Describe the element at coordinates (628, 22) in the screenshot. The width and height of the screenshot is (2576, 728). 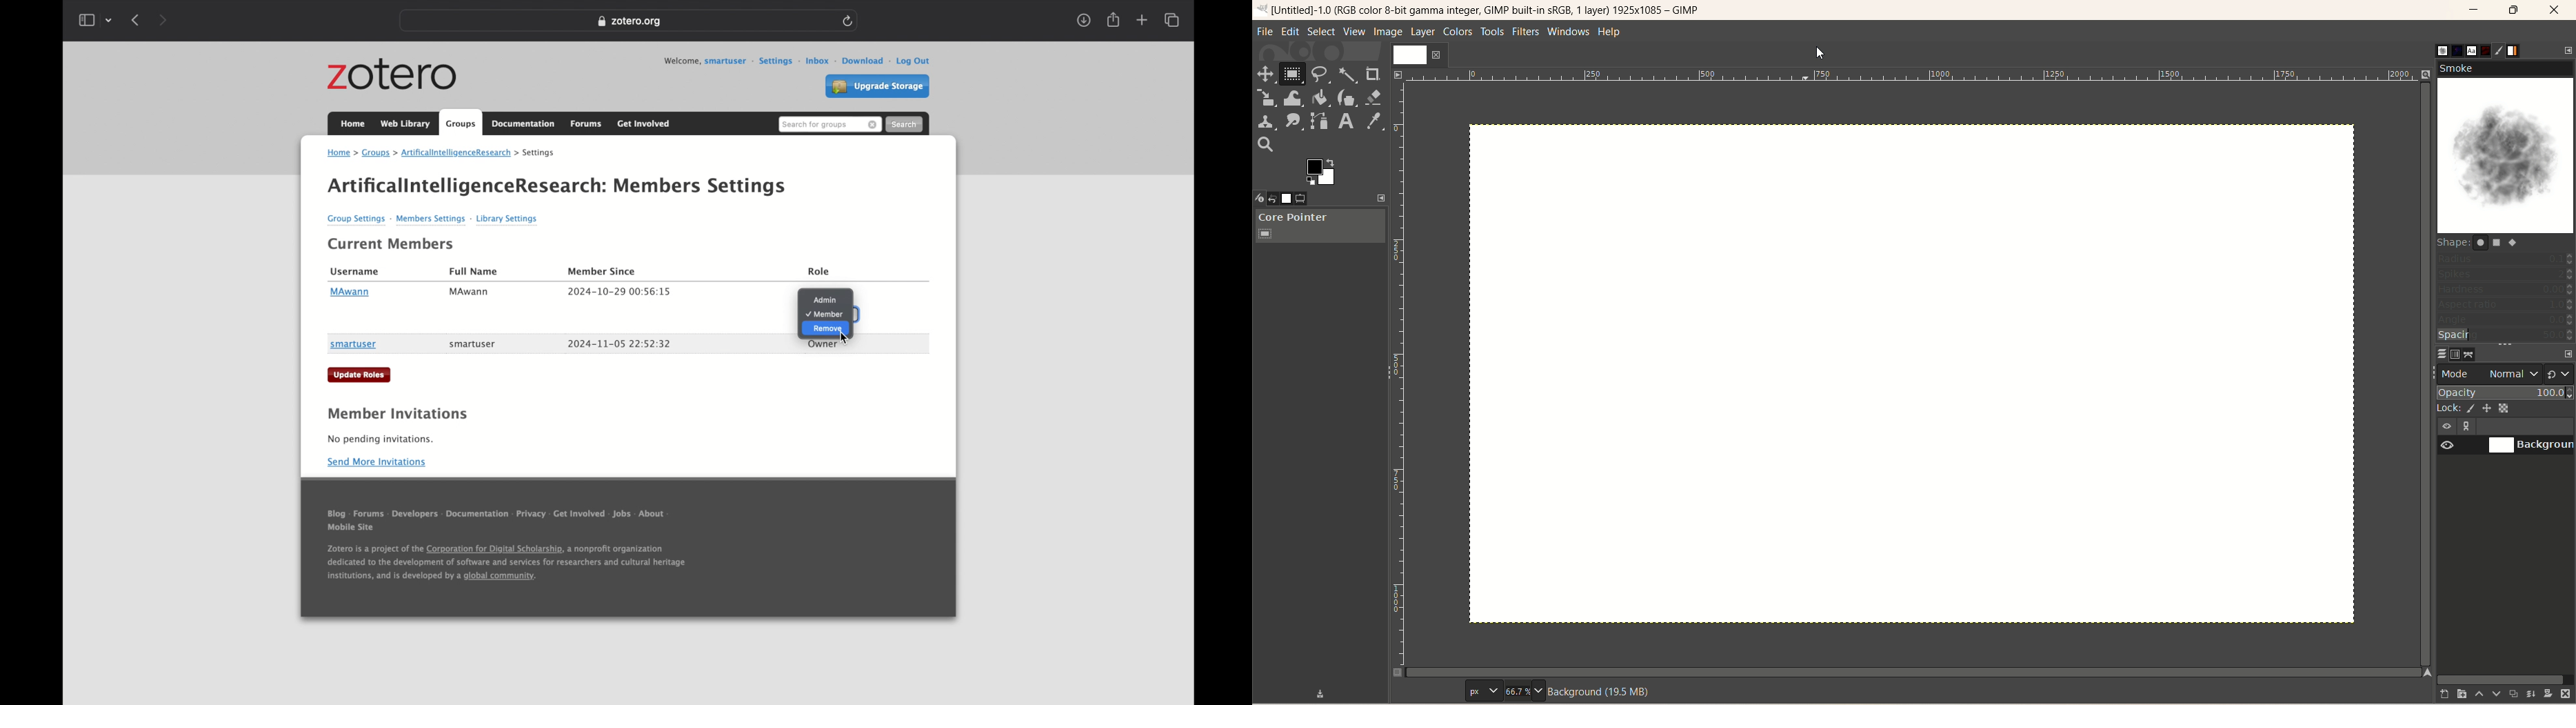
I see `web address` at that location.